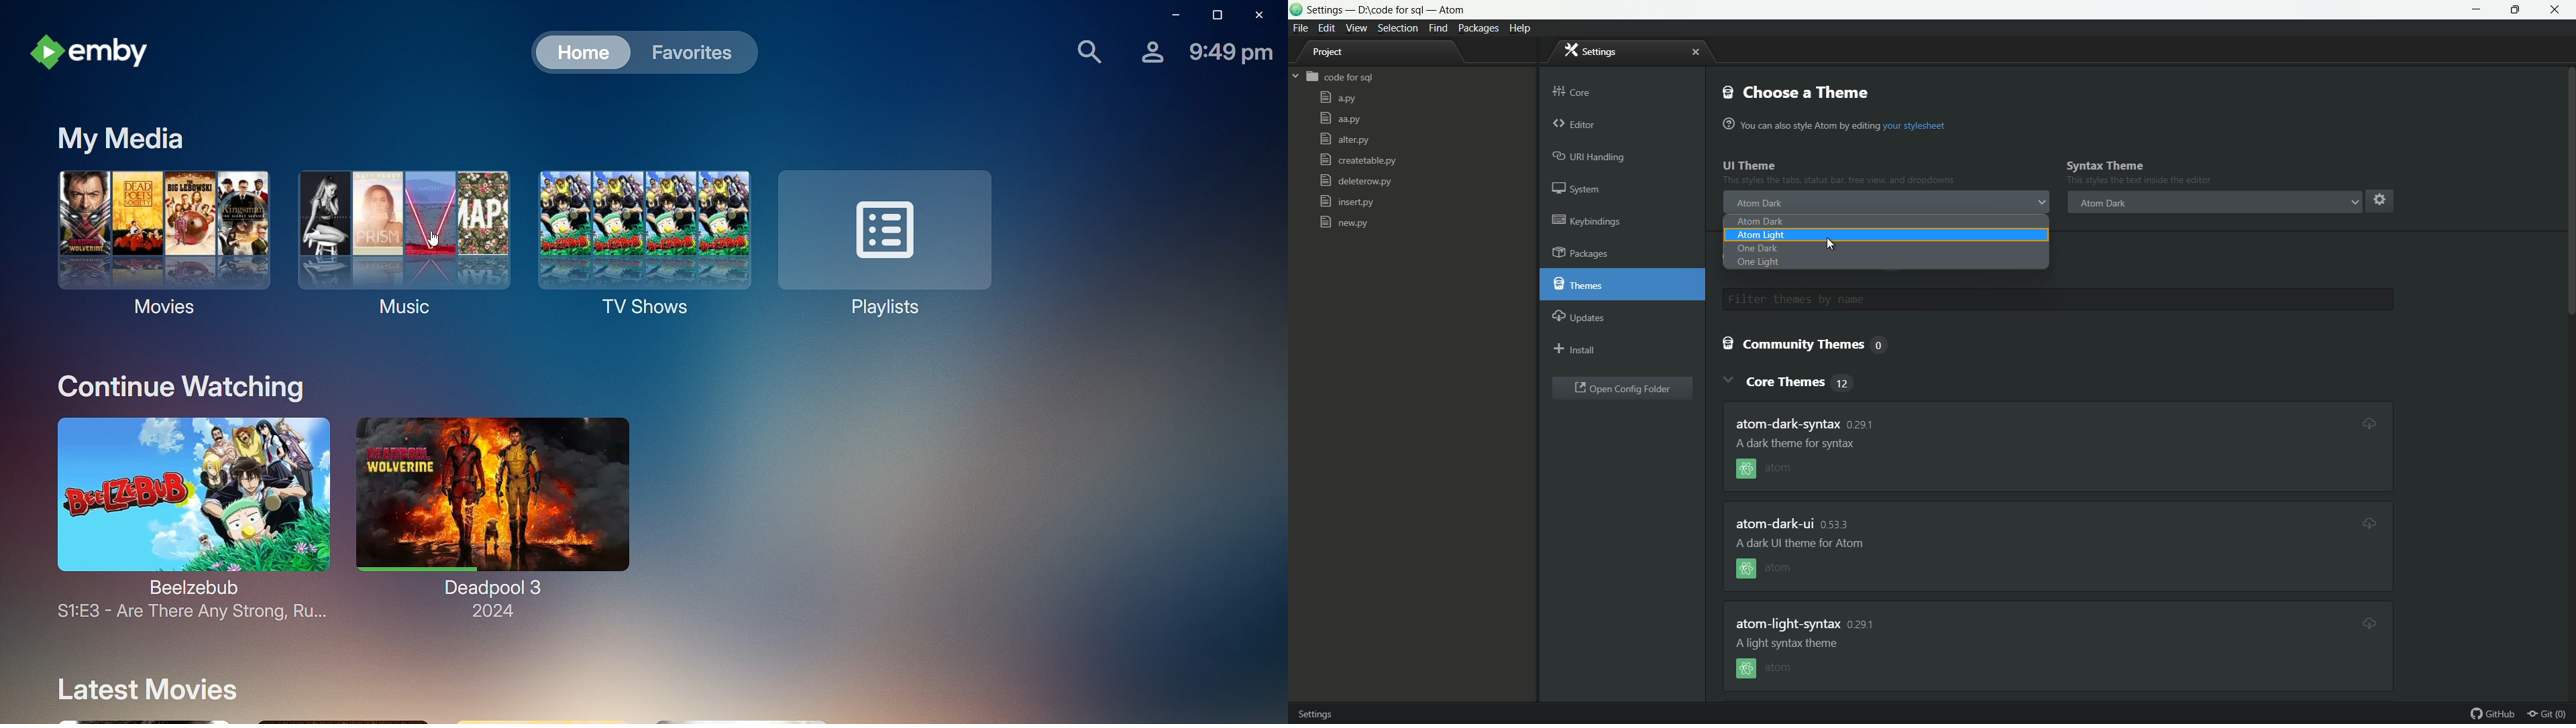 The width and height of the screenshot is (2576, 728). What do you see at coordinates (1810, 422) in the screenshot?
I see `atom dark syntax` at bounding box center [1810, 422].